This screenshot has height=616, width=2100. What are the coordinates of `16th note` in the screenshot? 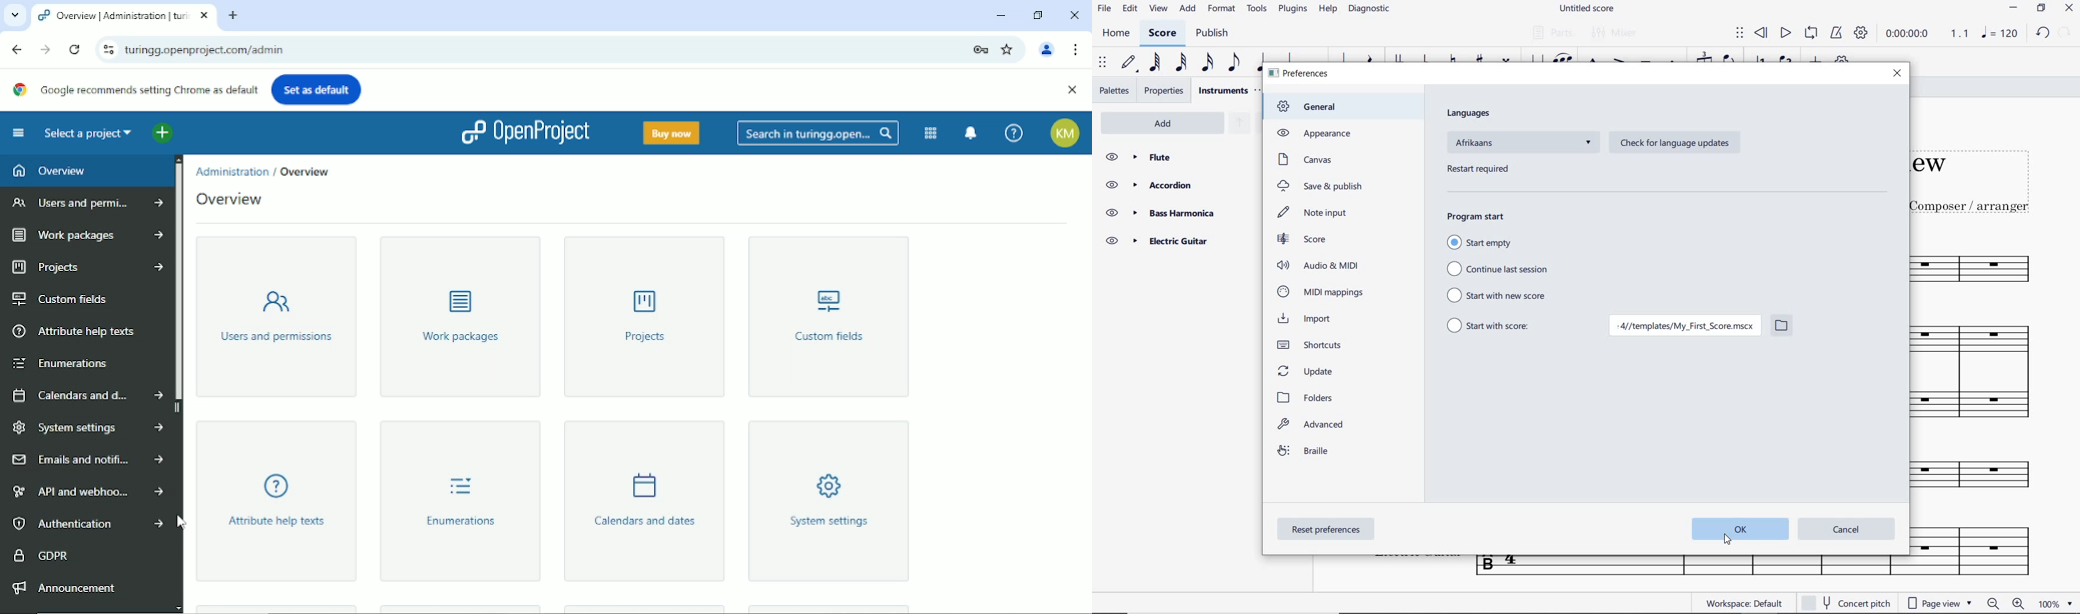 It's located at (1207, 63).